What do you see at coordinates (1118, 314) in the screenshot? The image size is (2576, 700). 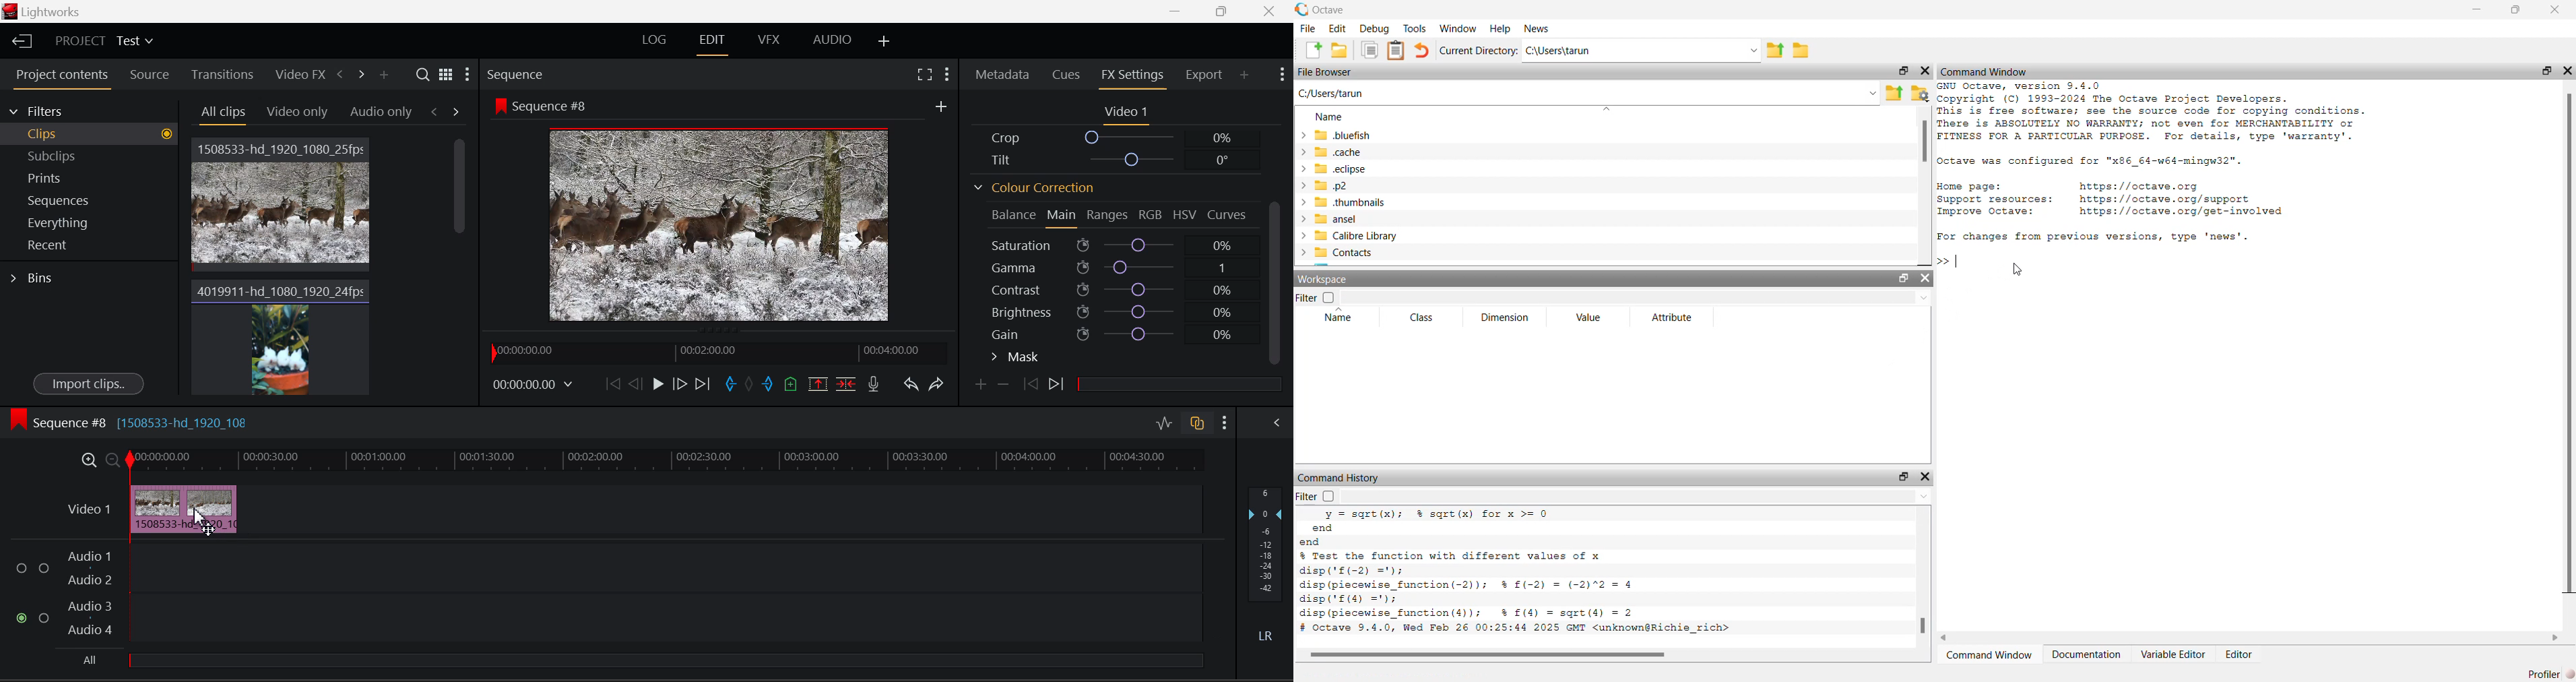 I see `Brightness` at bounding box center [1118, 314].